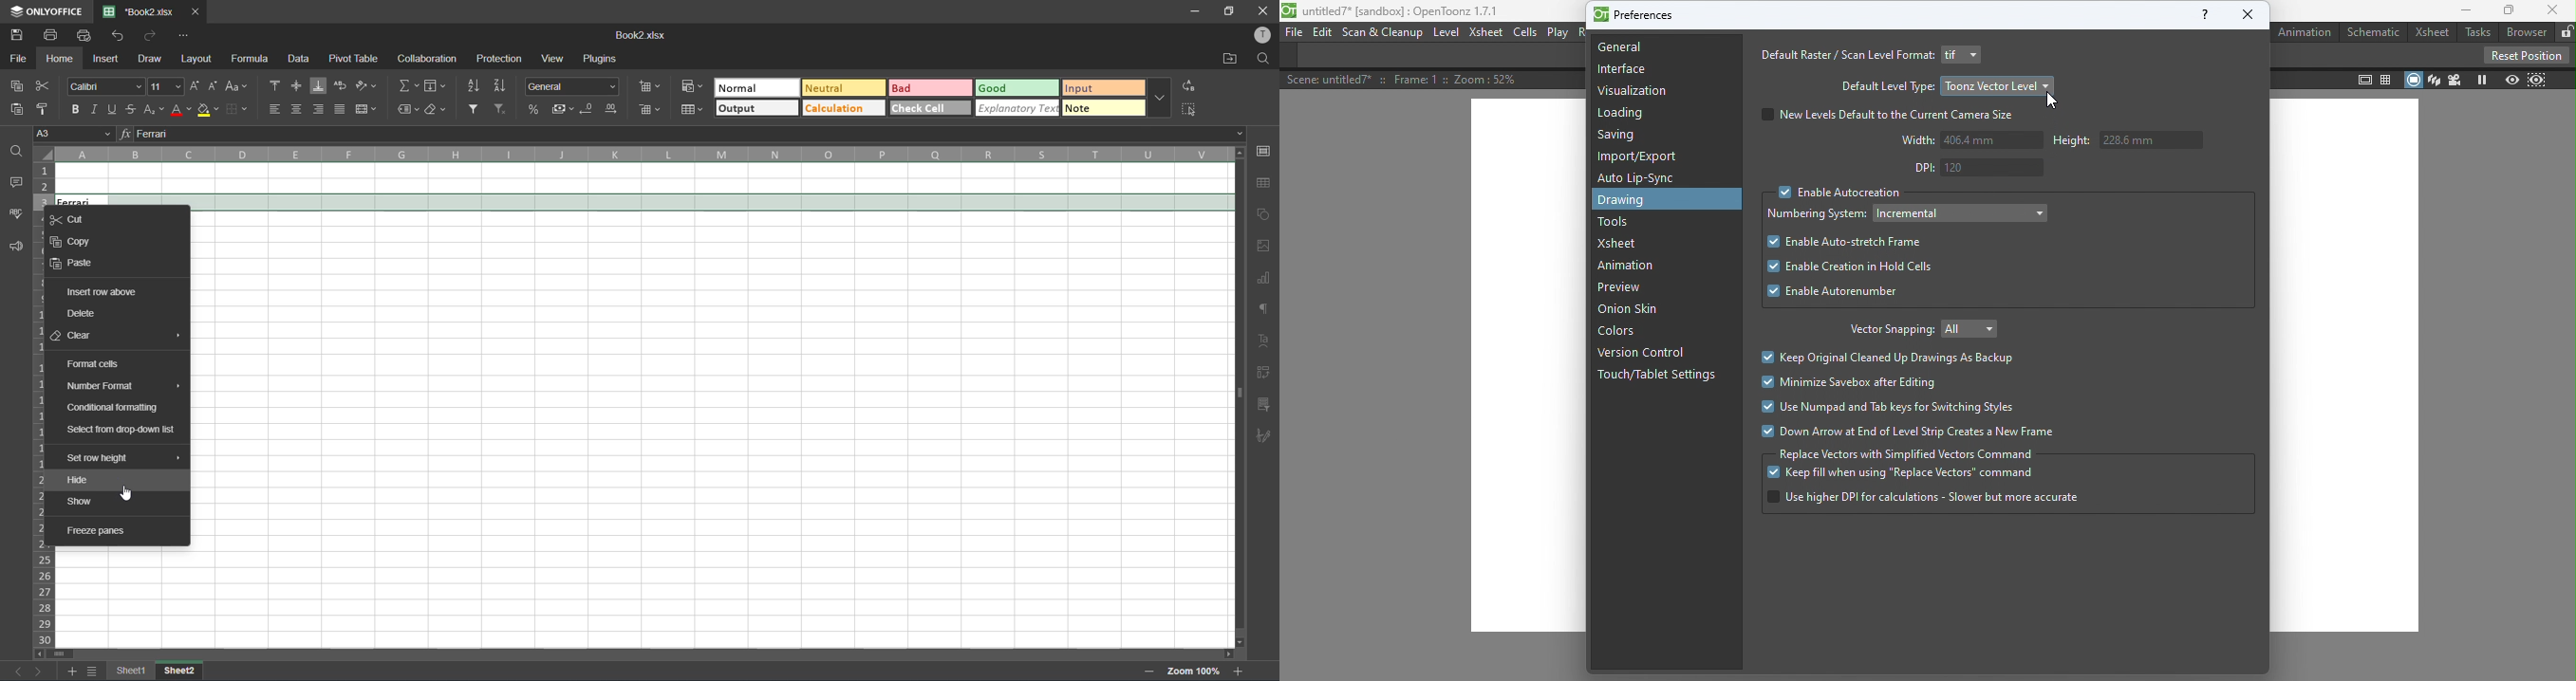 The height and width of the screenshot is (700, 2576). I want to click on select all, so click(1191, 108).